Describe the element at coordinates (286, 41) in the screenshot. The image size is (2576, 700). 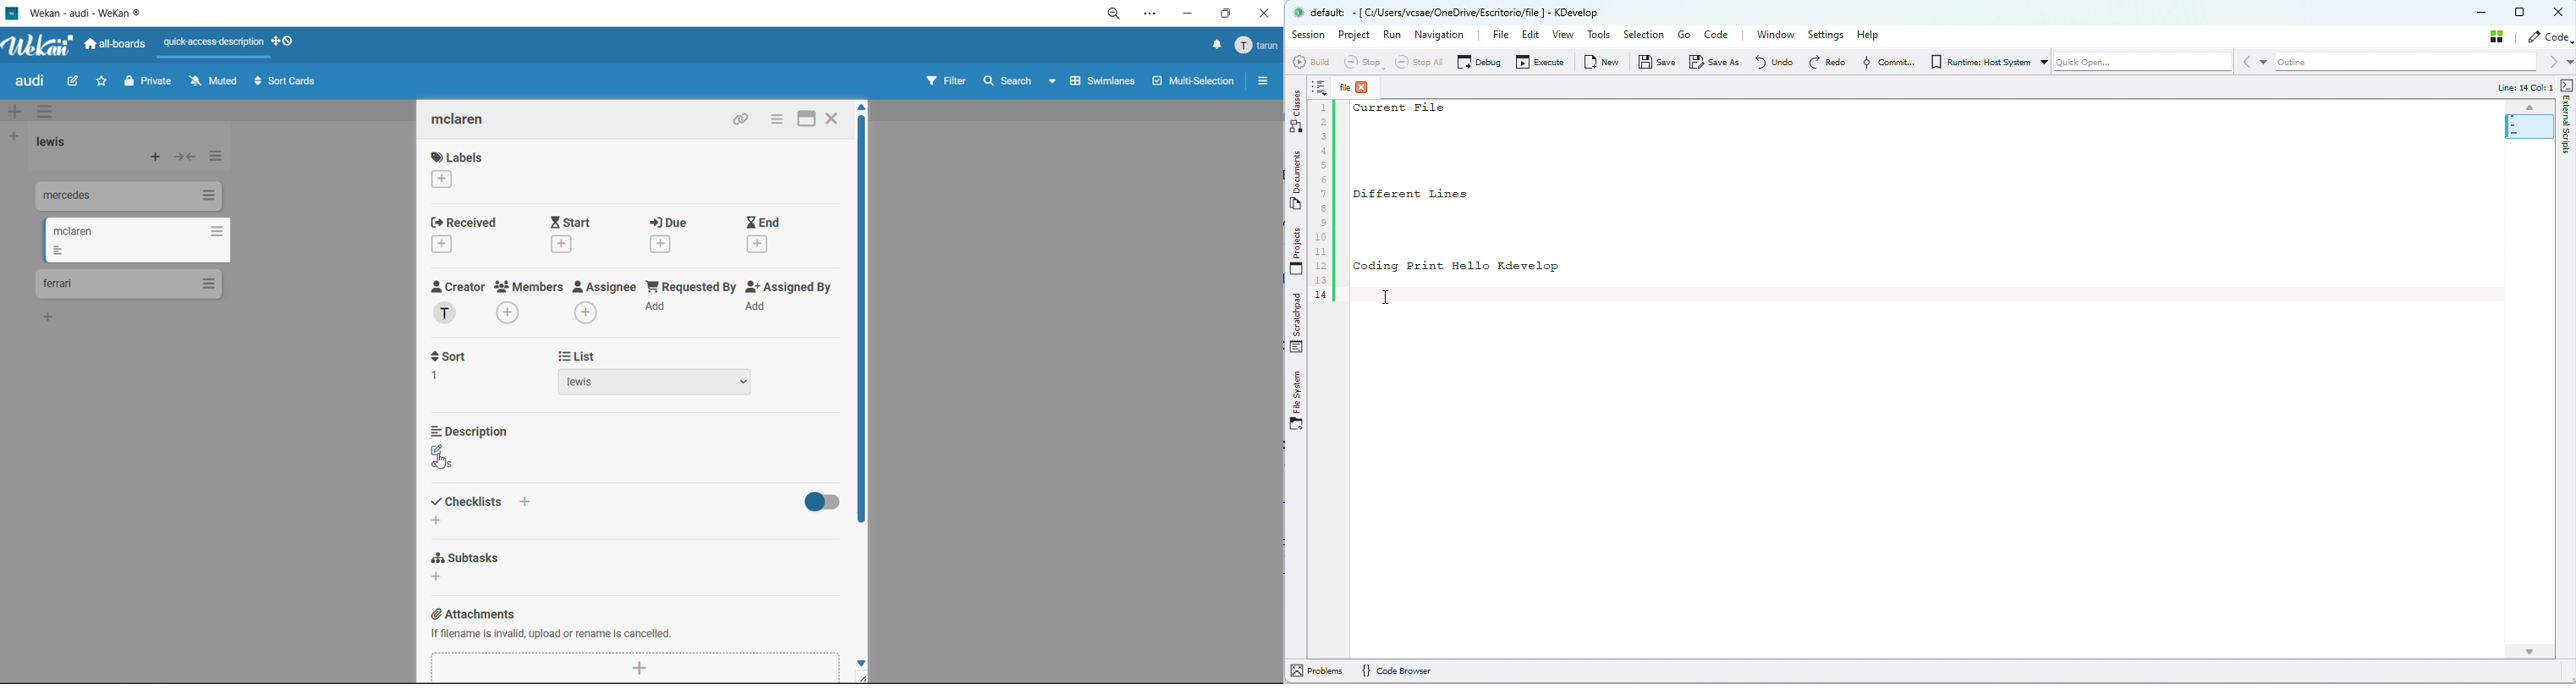
I see `show desktop drag handles` at that location.